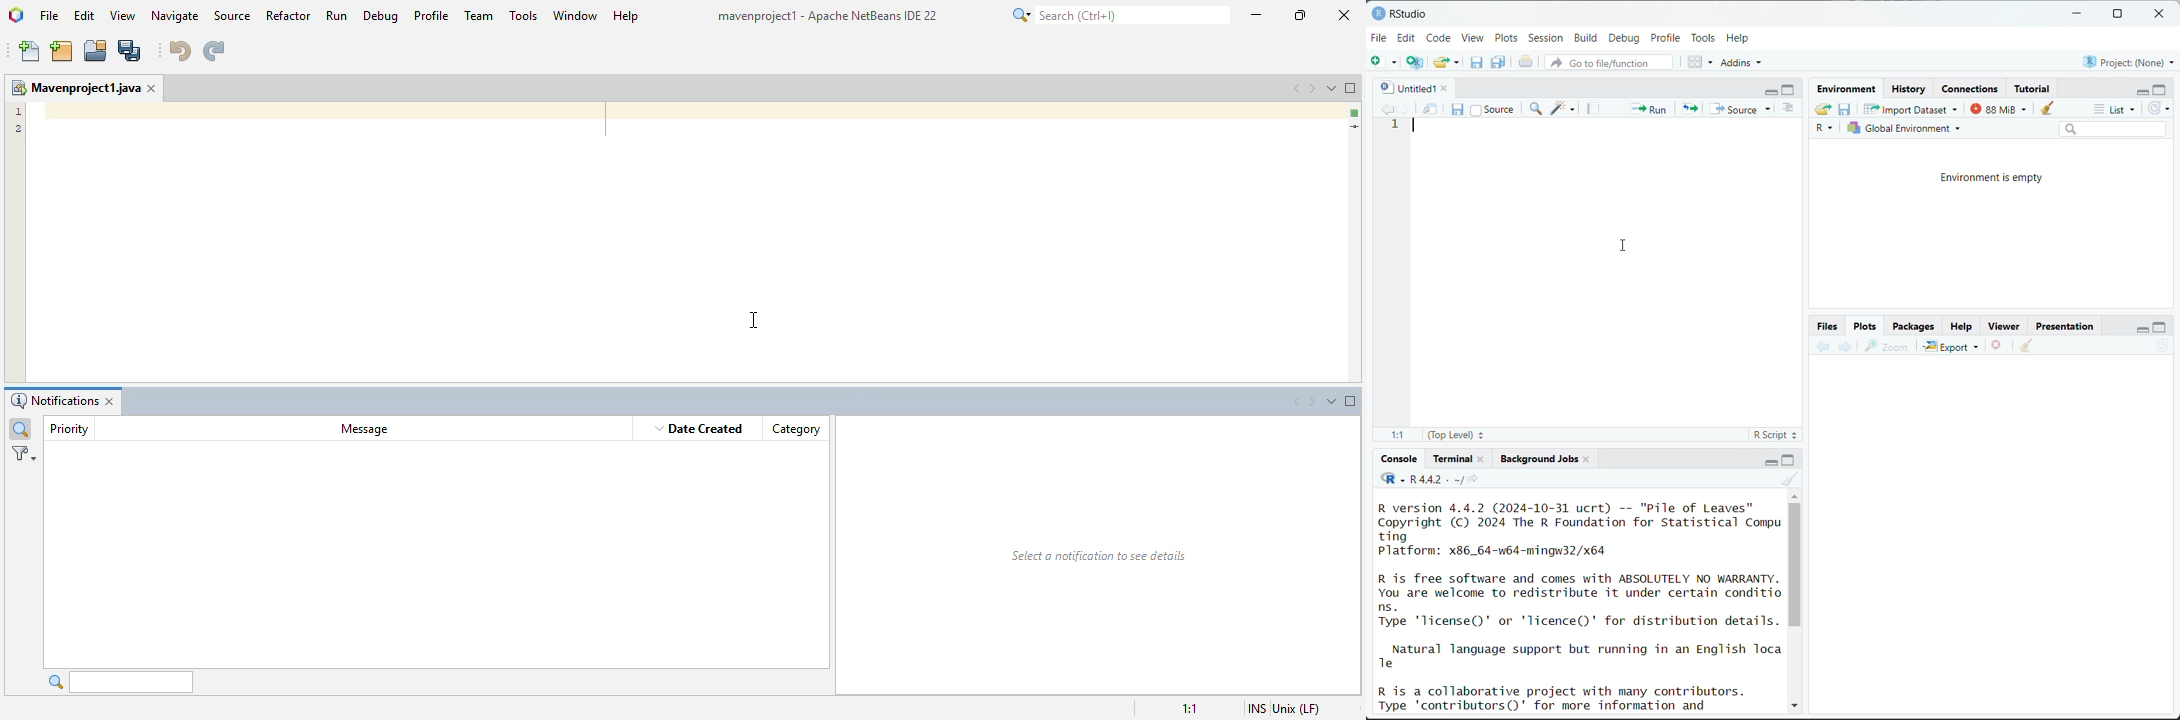  Describe the element at coordinates (2049, 106) in the screenshot. I see `clear objects from workspace` at that location.